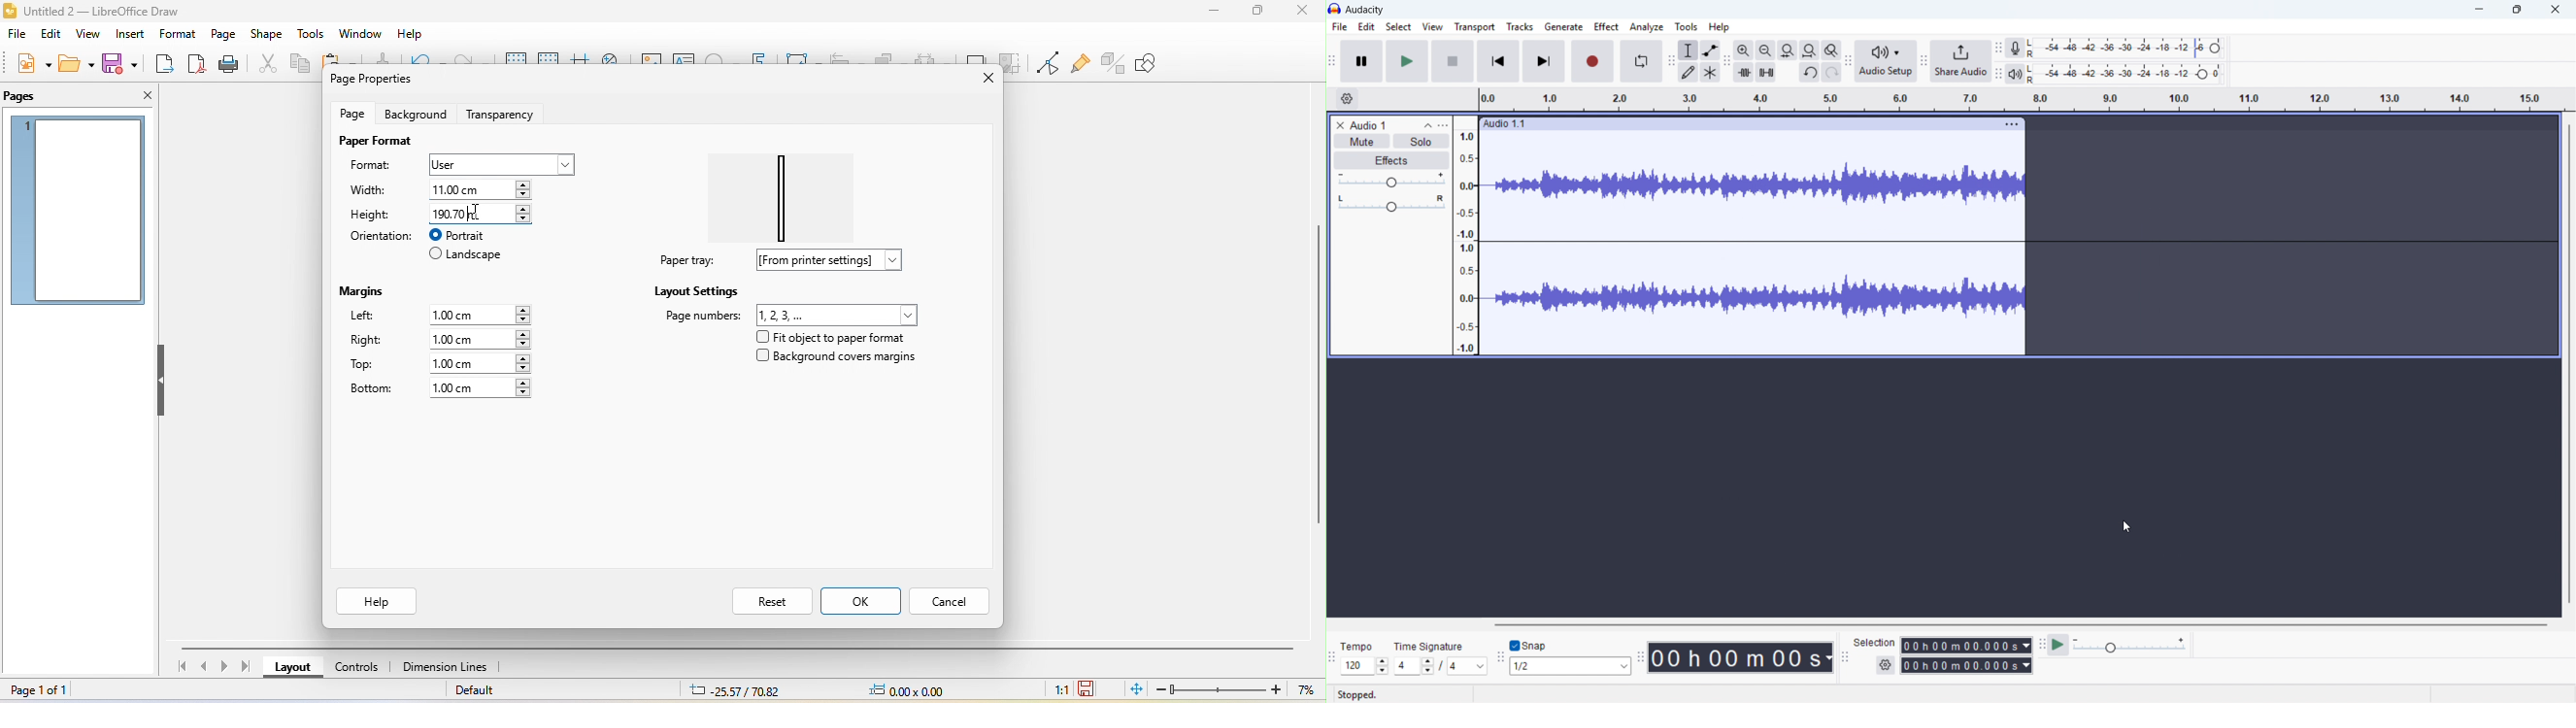 The width and height of the screenshot is (2576, 728). I want to click on Timeline settings , so click(1345, 99).